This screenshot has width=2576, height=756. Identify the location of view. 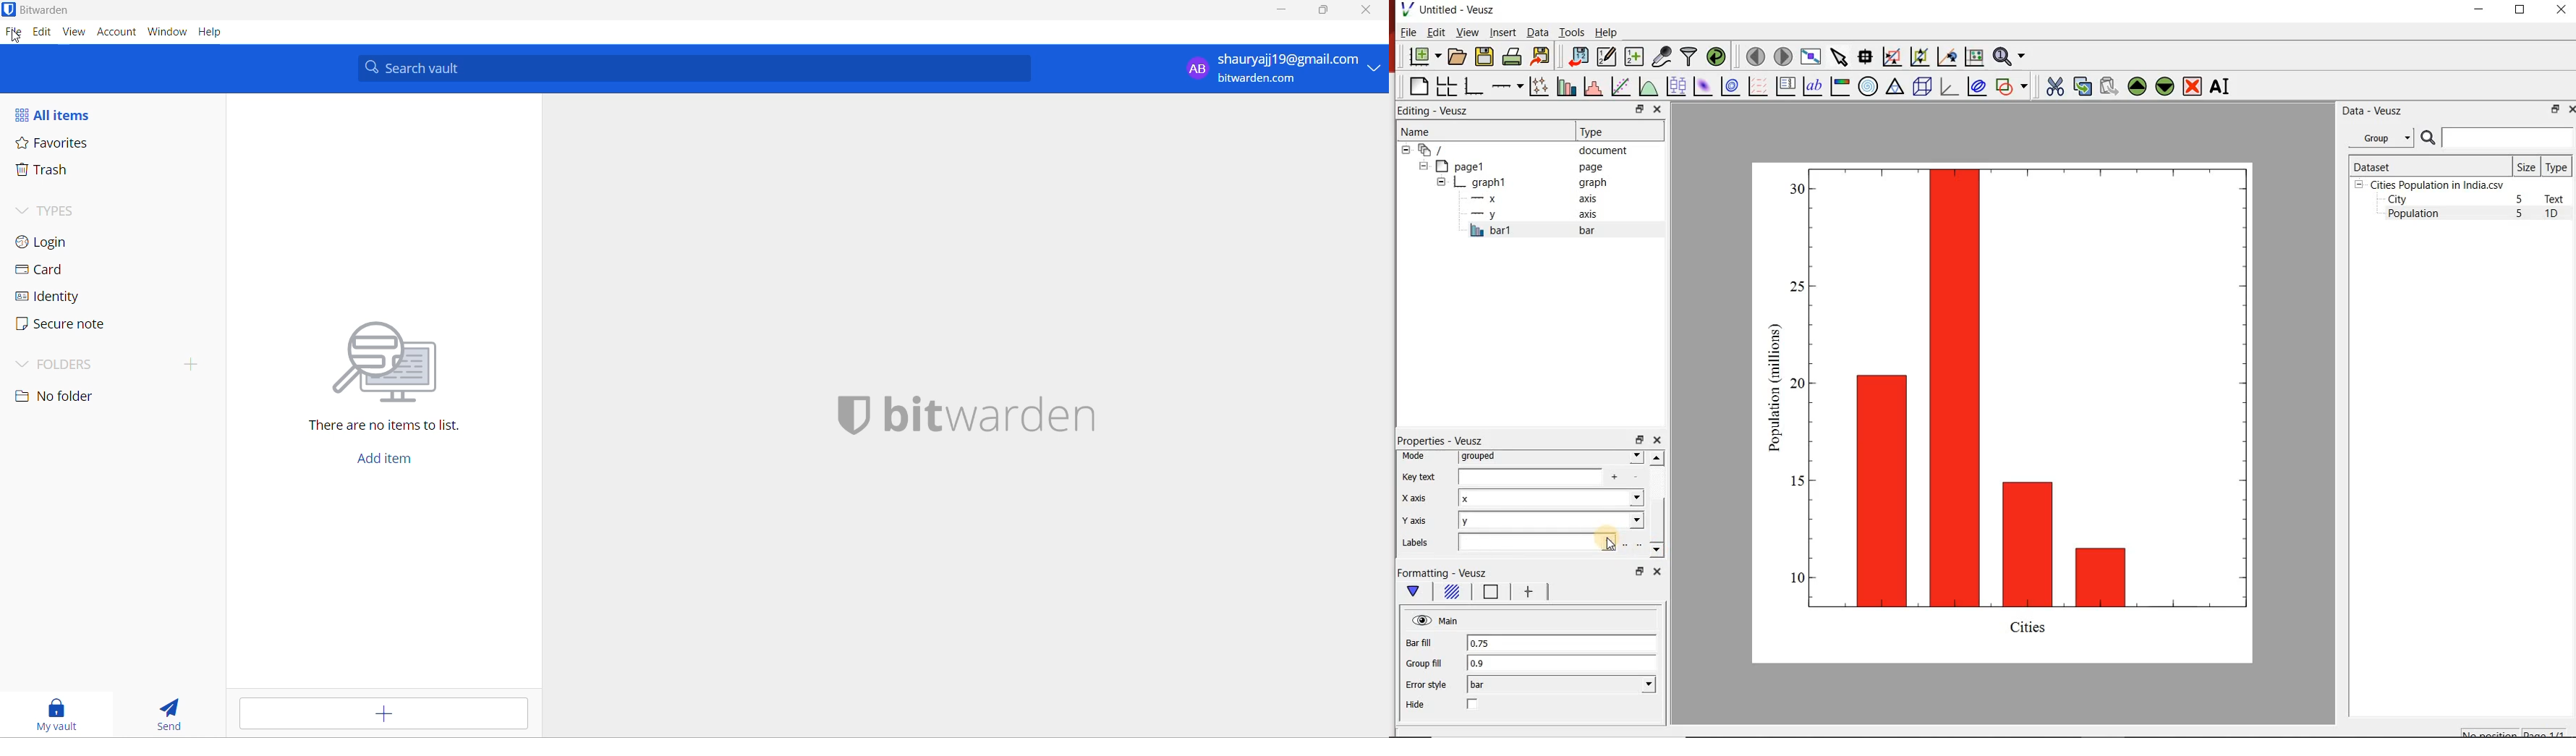
(75, 31).